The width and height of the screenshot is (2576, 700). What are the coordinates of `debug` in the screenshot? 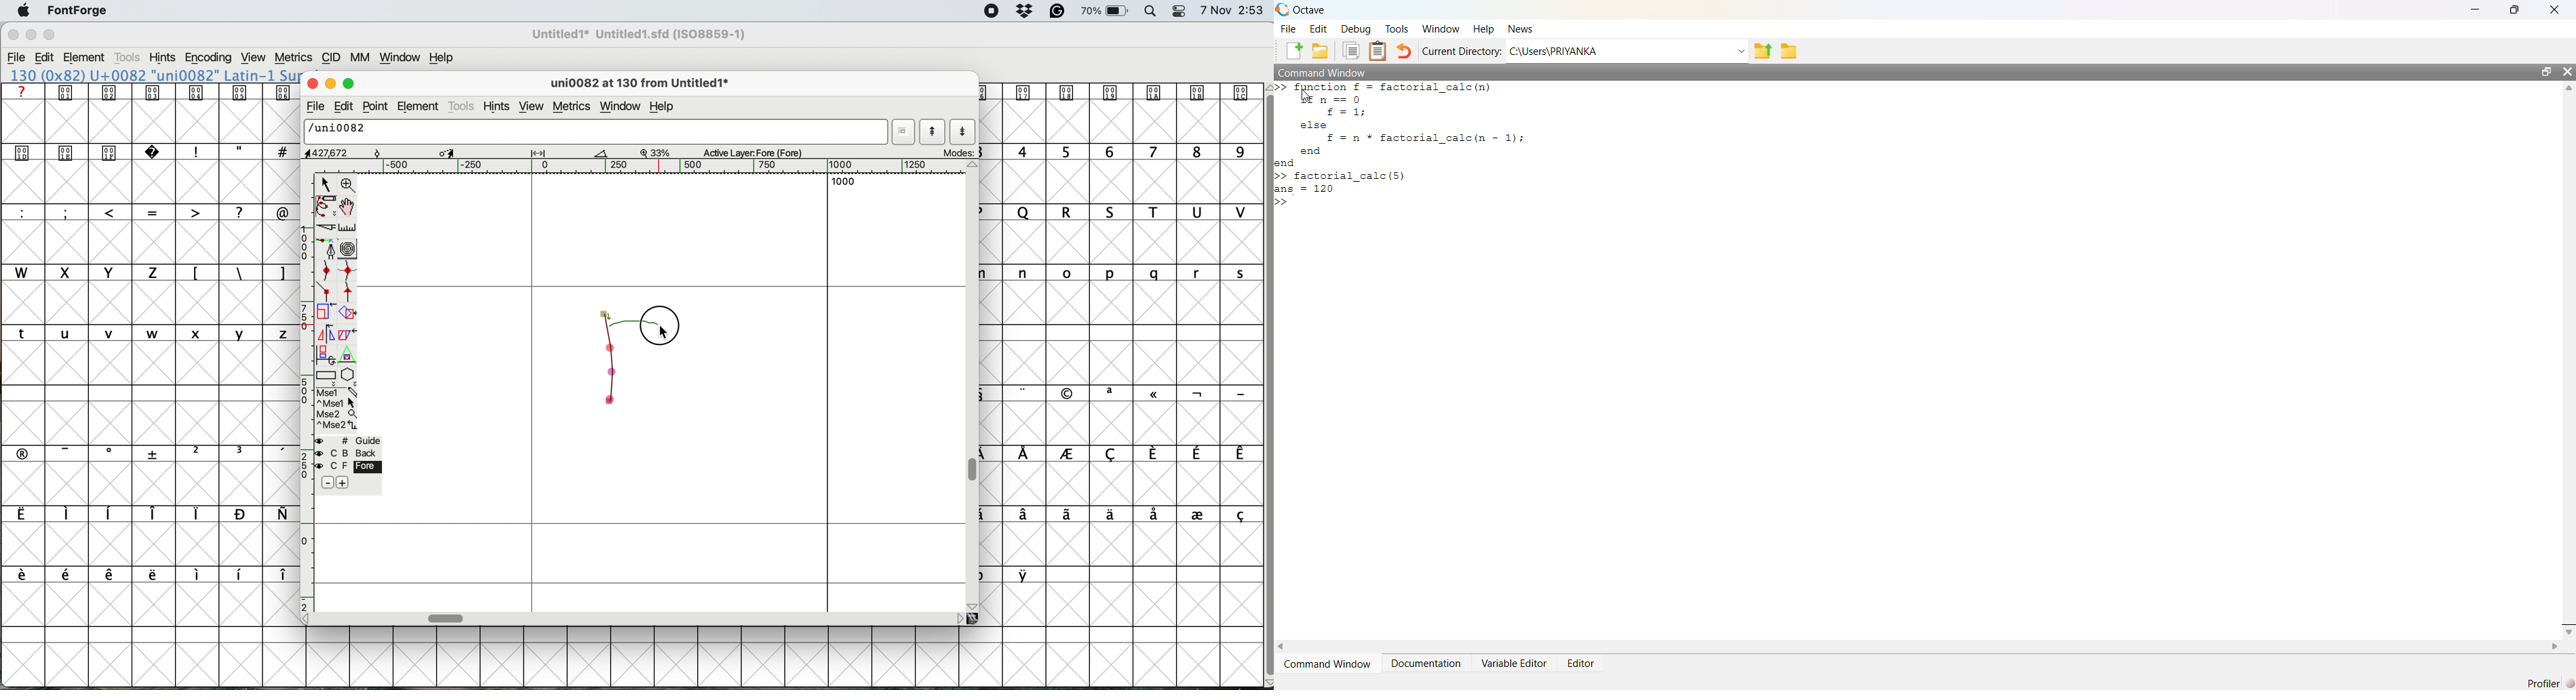 It's located at (1355, 29).